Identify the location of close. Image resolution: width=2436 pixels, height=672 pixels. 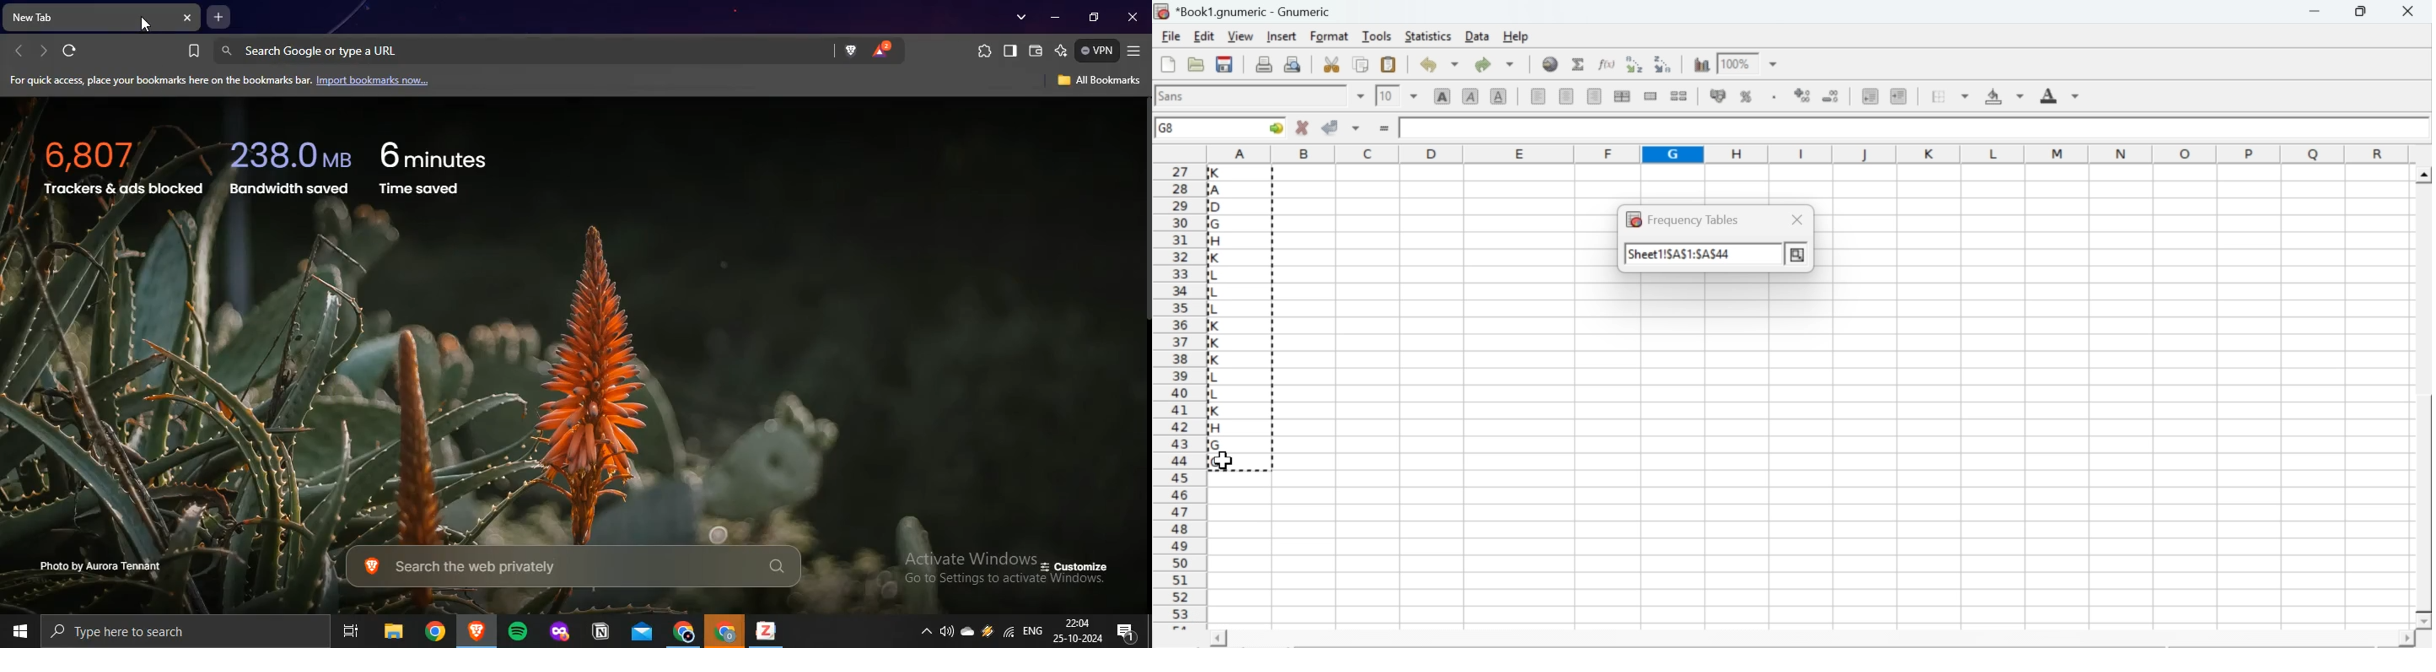
(1798, 219).